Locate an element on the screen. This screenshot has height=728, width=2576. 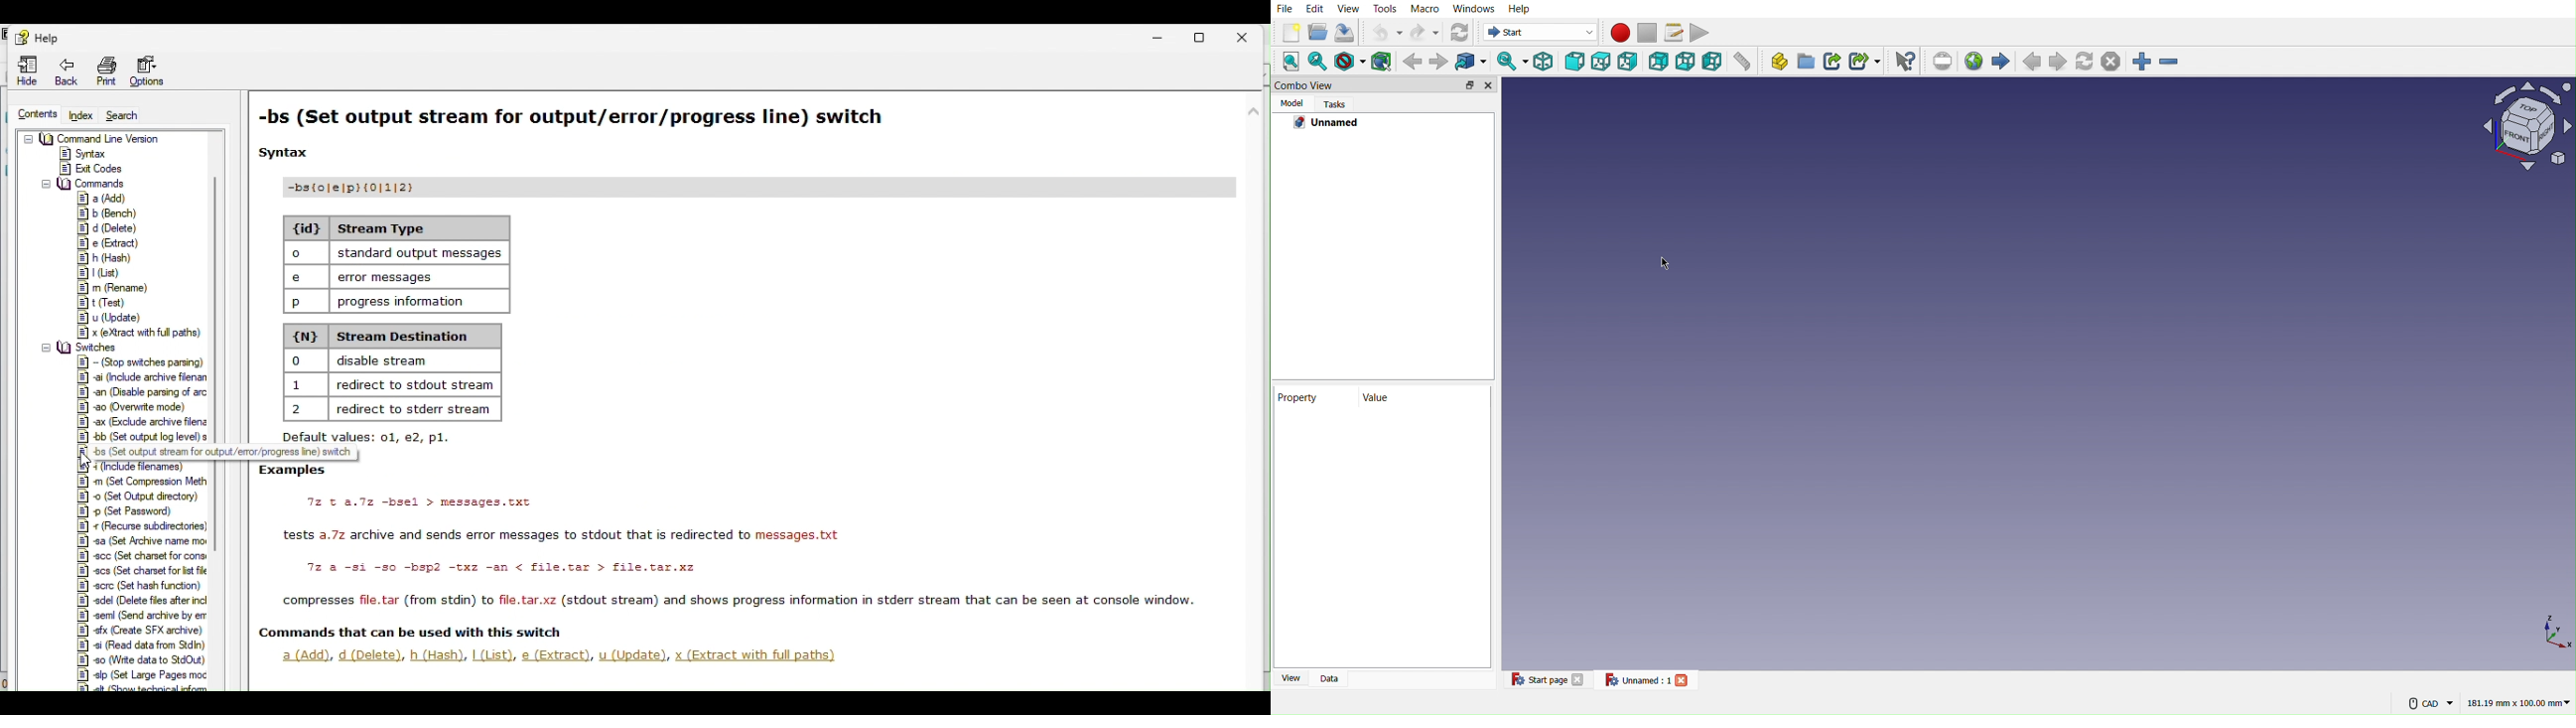
Refresh web page is located at coordinates (2086, 60).